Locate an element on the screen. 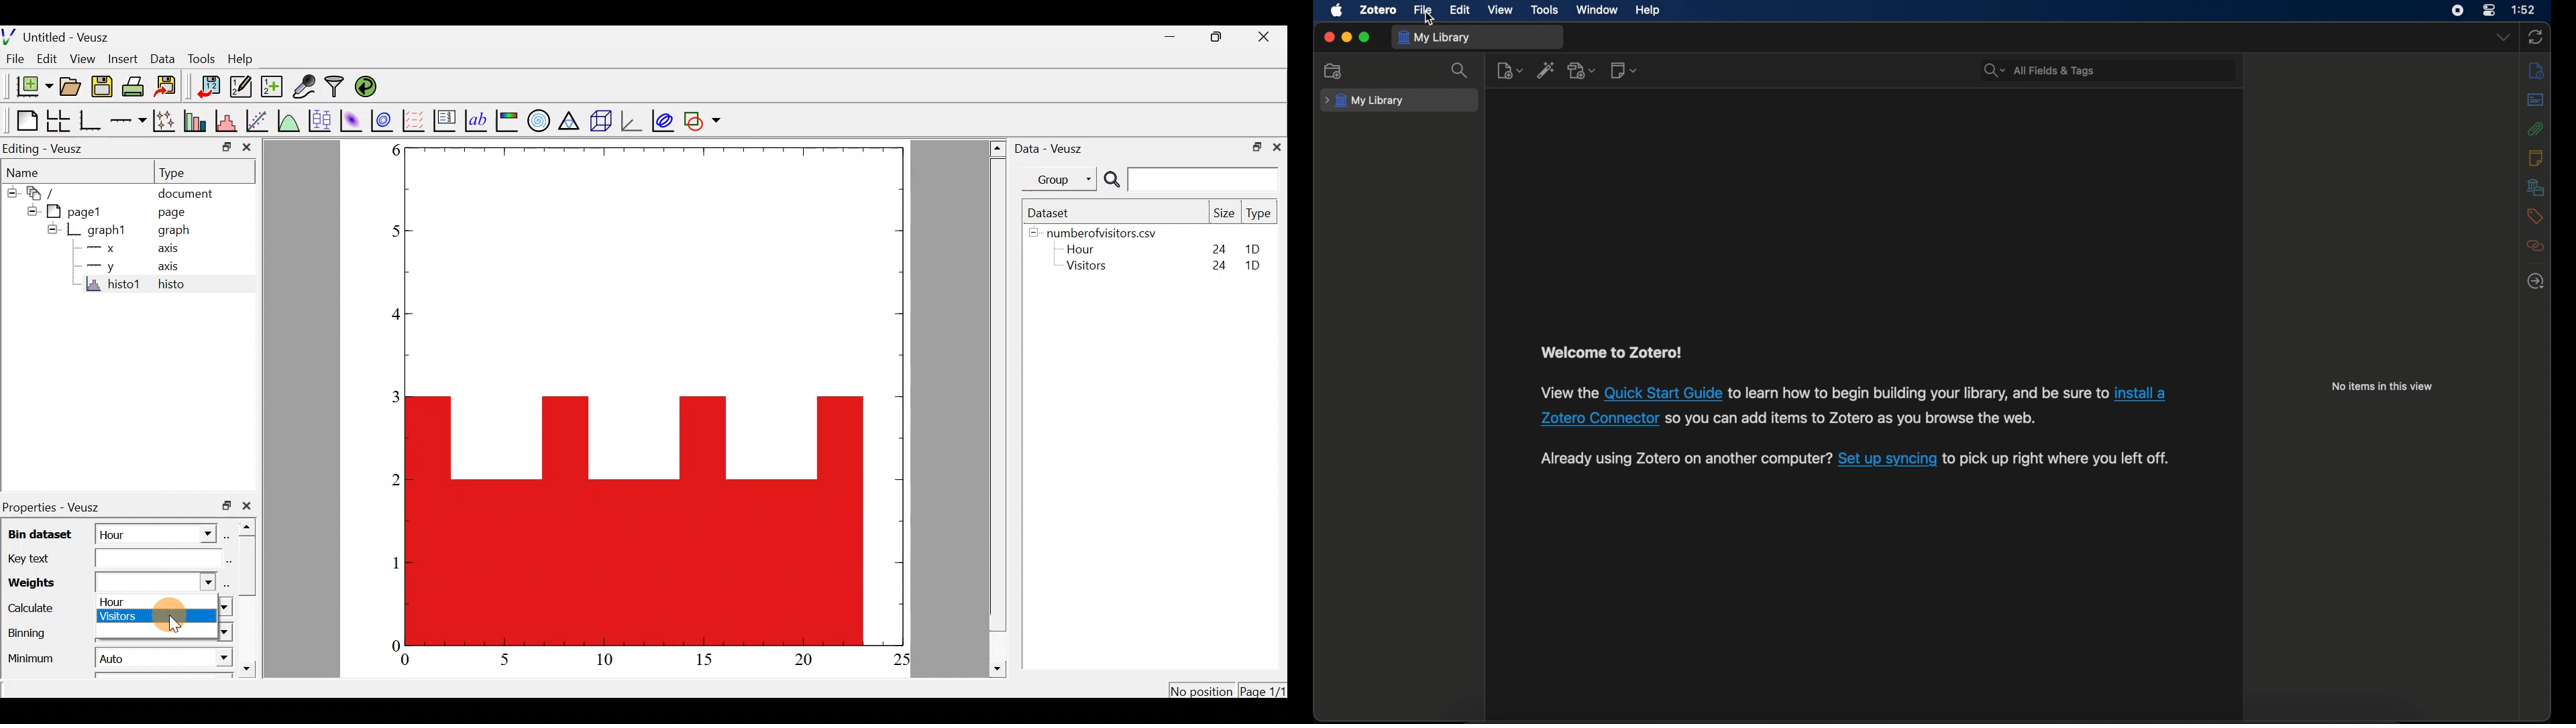 The width and height of the screenshot is (2576, 728). hide sub menu is located at coordinates (9, 191).